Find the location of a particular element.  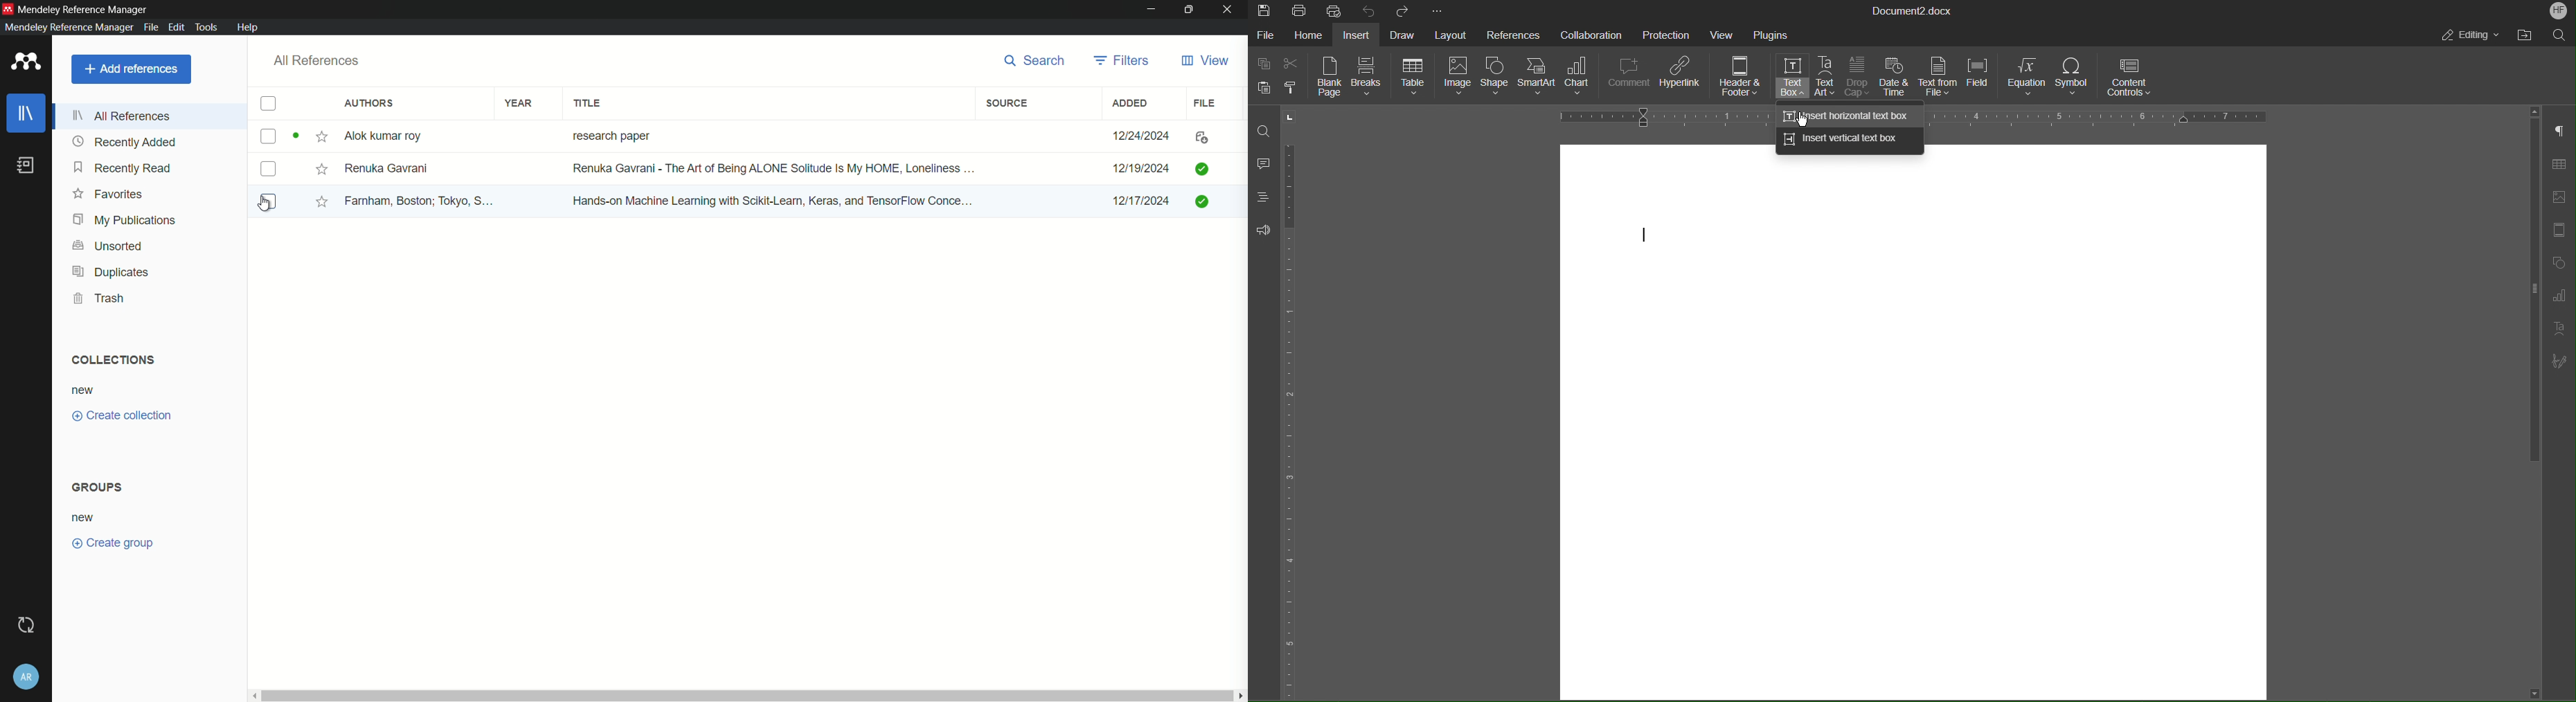

Open File Location is located at coordinates (2527, 35).